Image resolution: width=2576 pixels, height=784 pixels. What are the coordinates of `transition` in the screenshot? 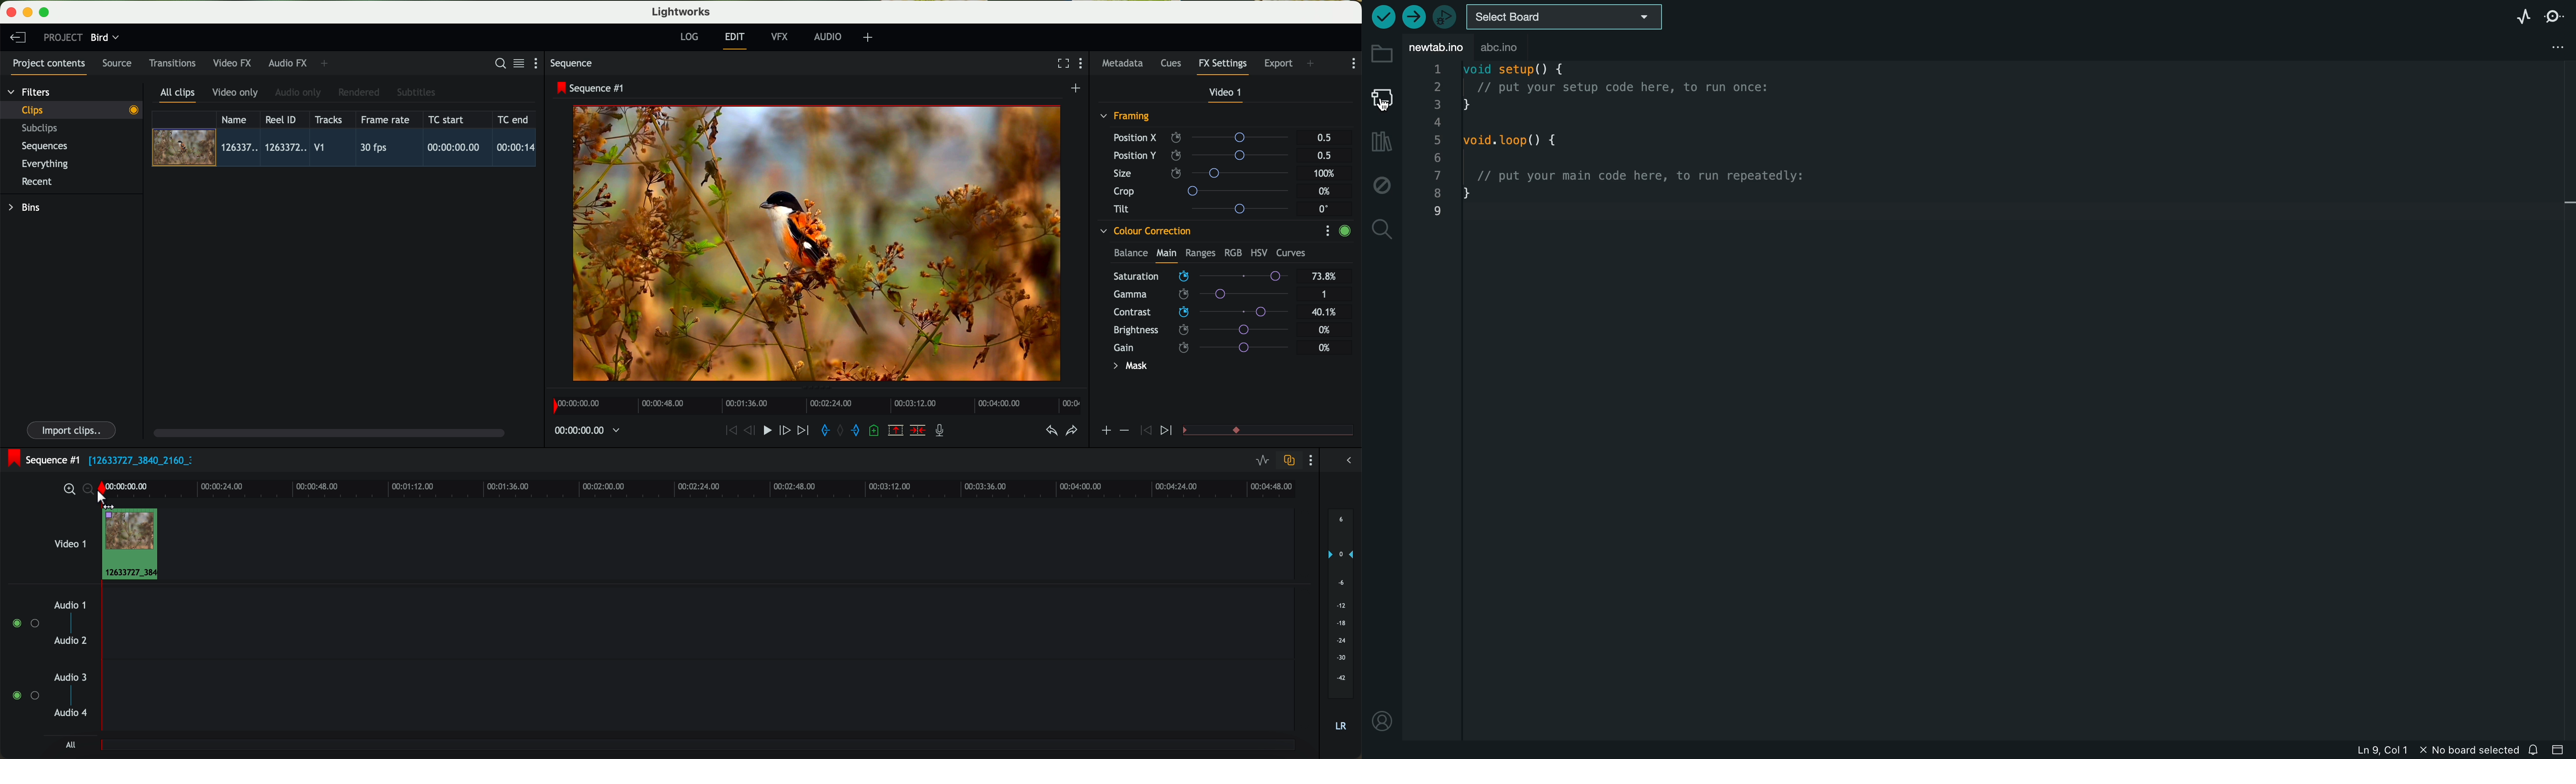 It's located at (1284, 431).